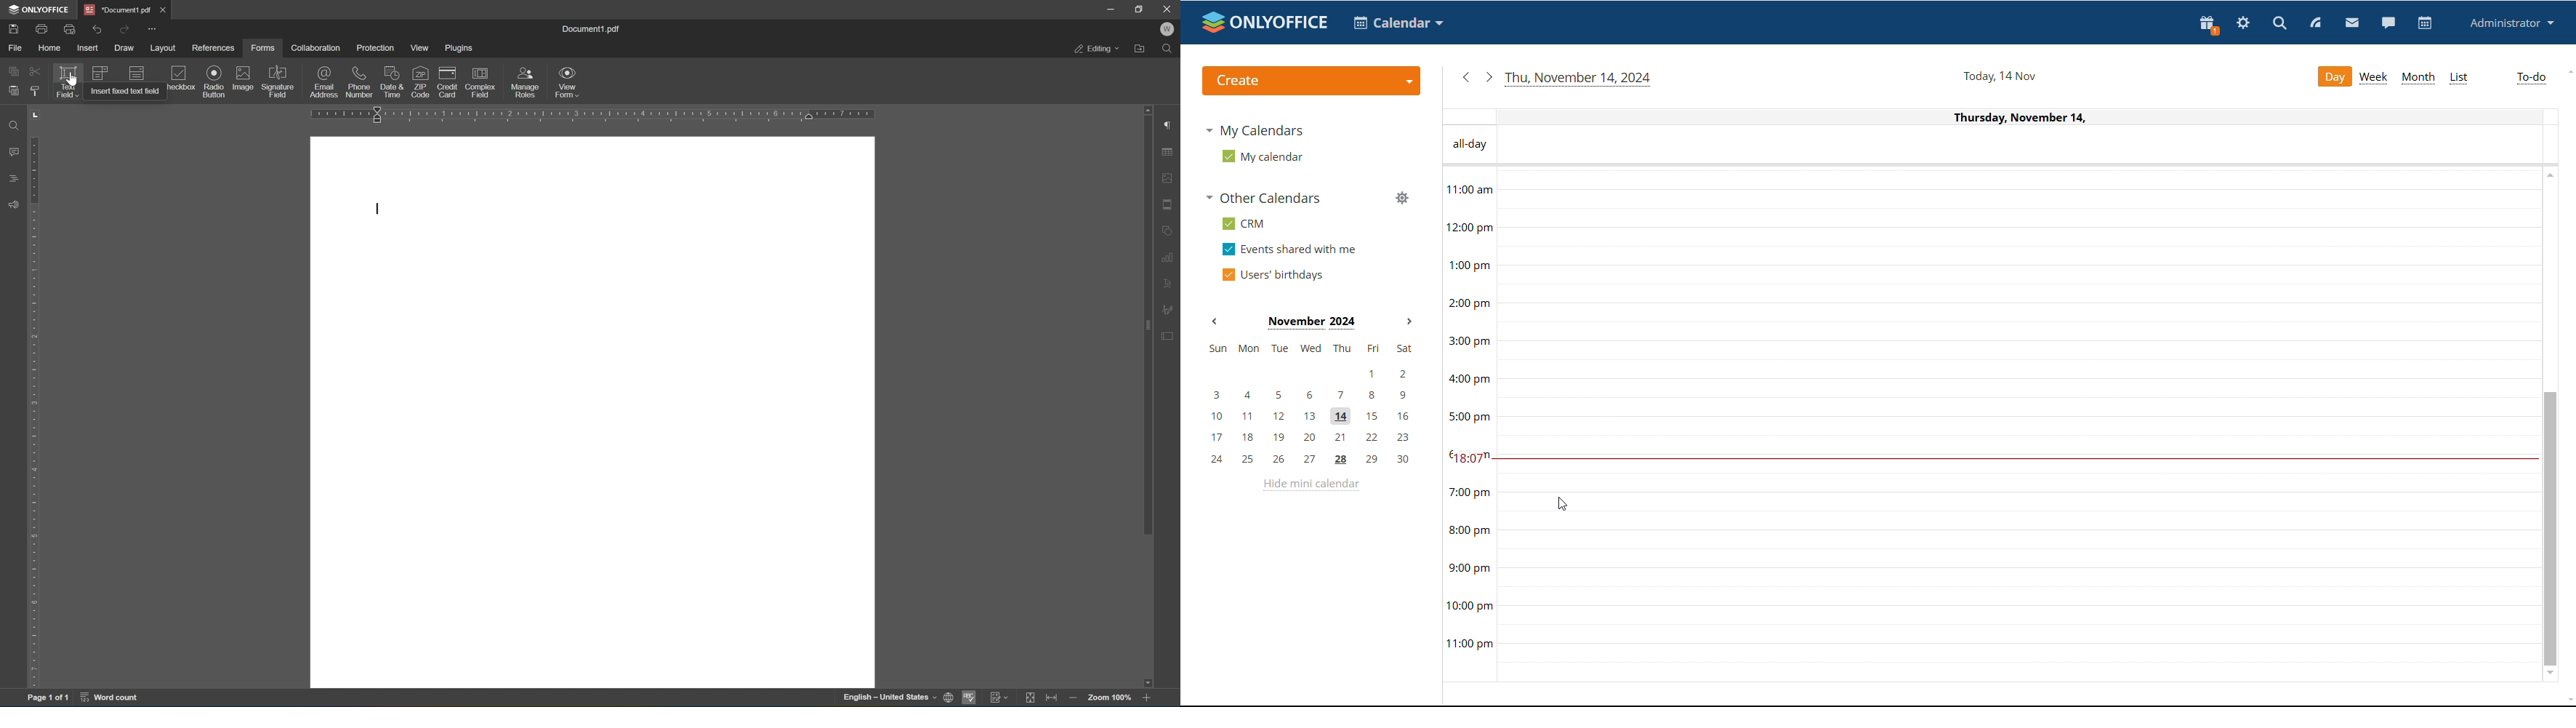 The height and width of the screenshot is (728, 2576). I want to click on print, so click(42, 30).